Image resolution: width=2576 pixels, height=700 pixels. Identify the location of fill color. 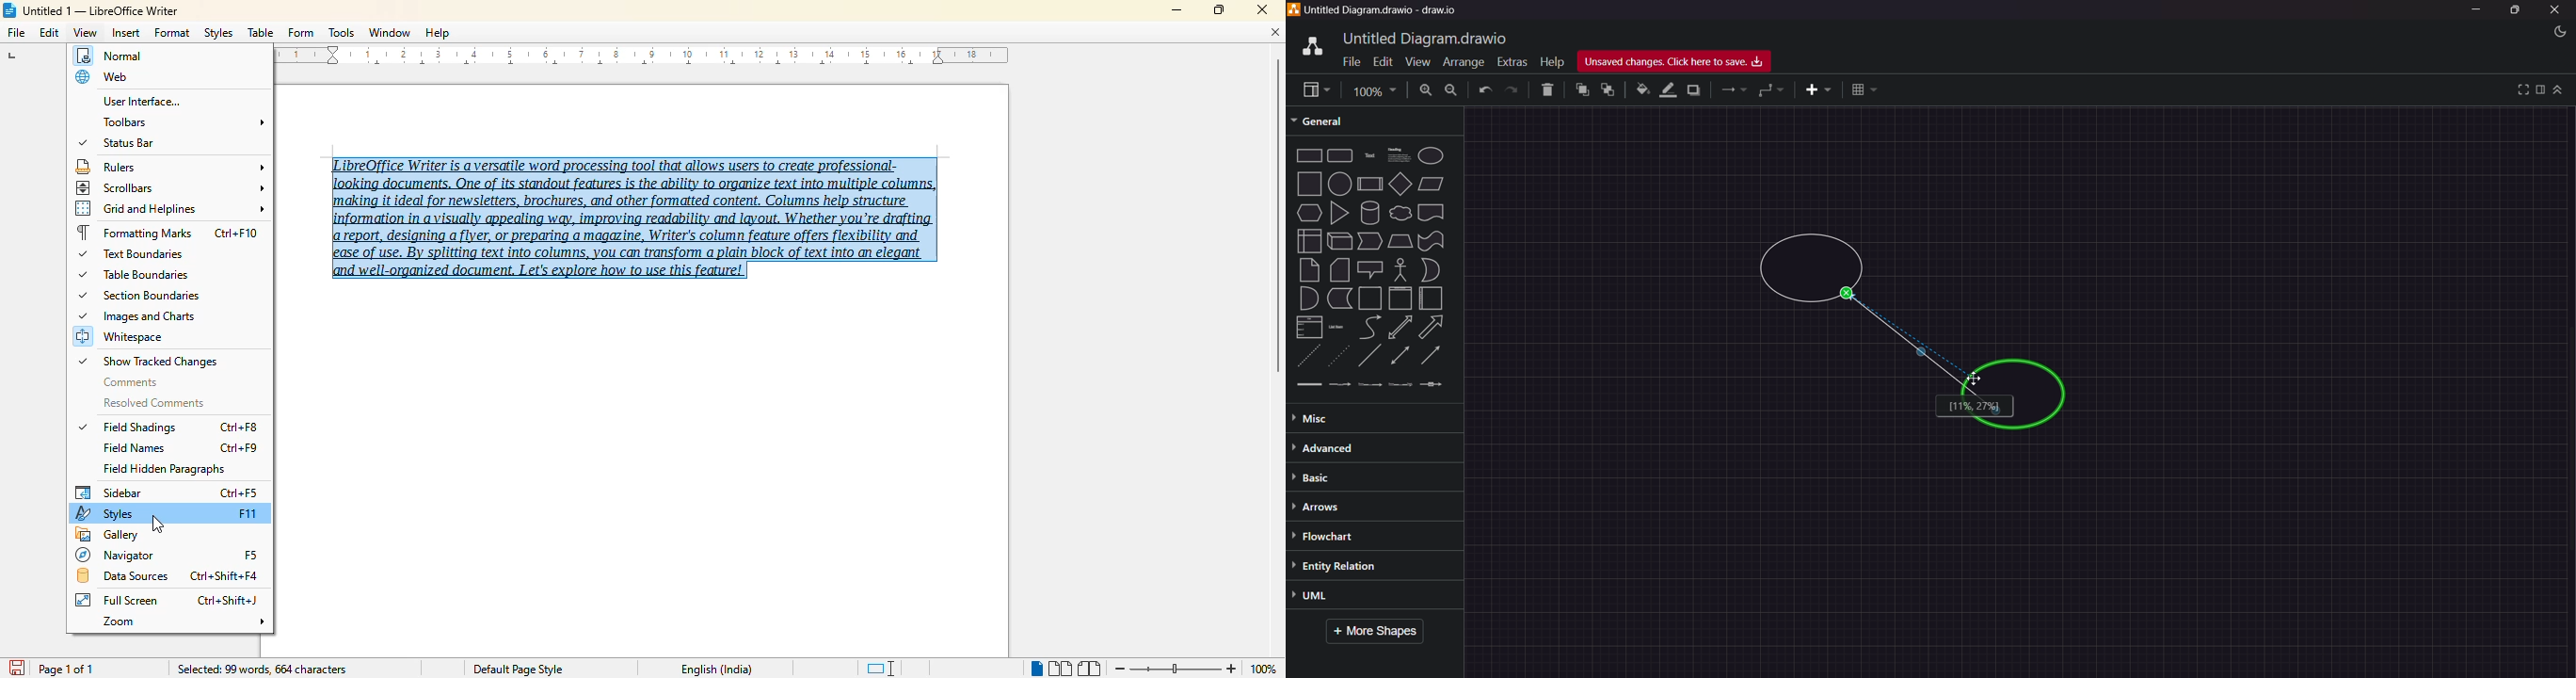
(1641, 89).